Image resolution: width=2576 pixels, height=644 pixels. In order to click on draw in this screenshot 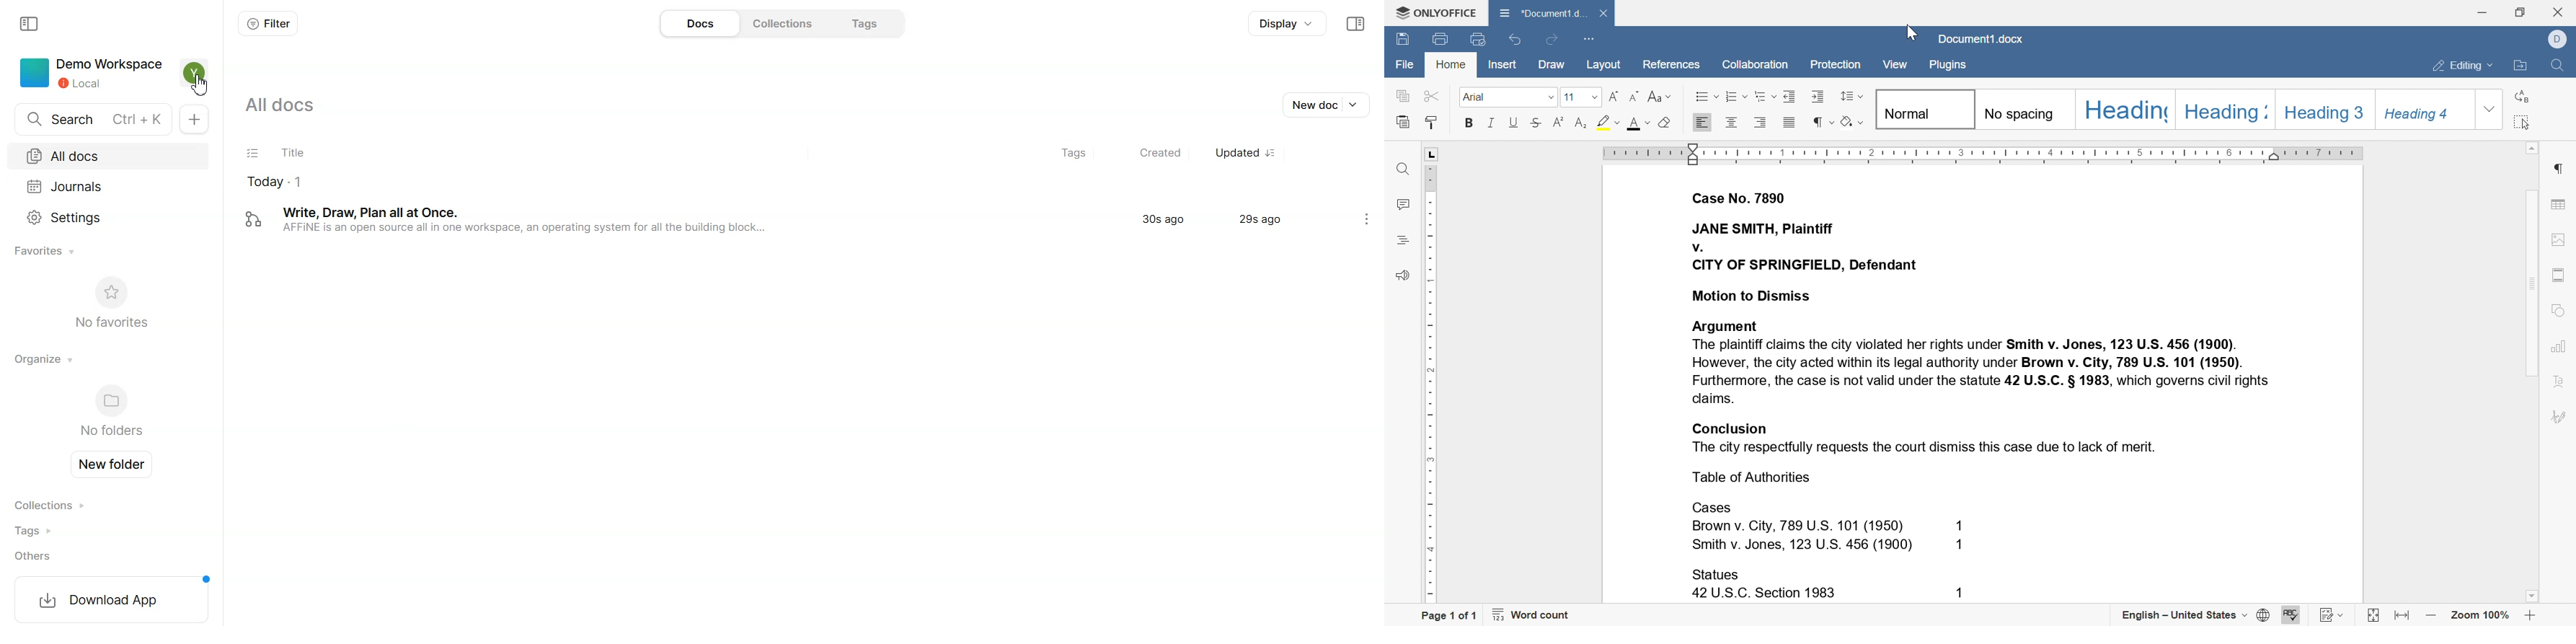, I will do `click(1554, 65)`.